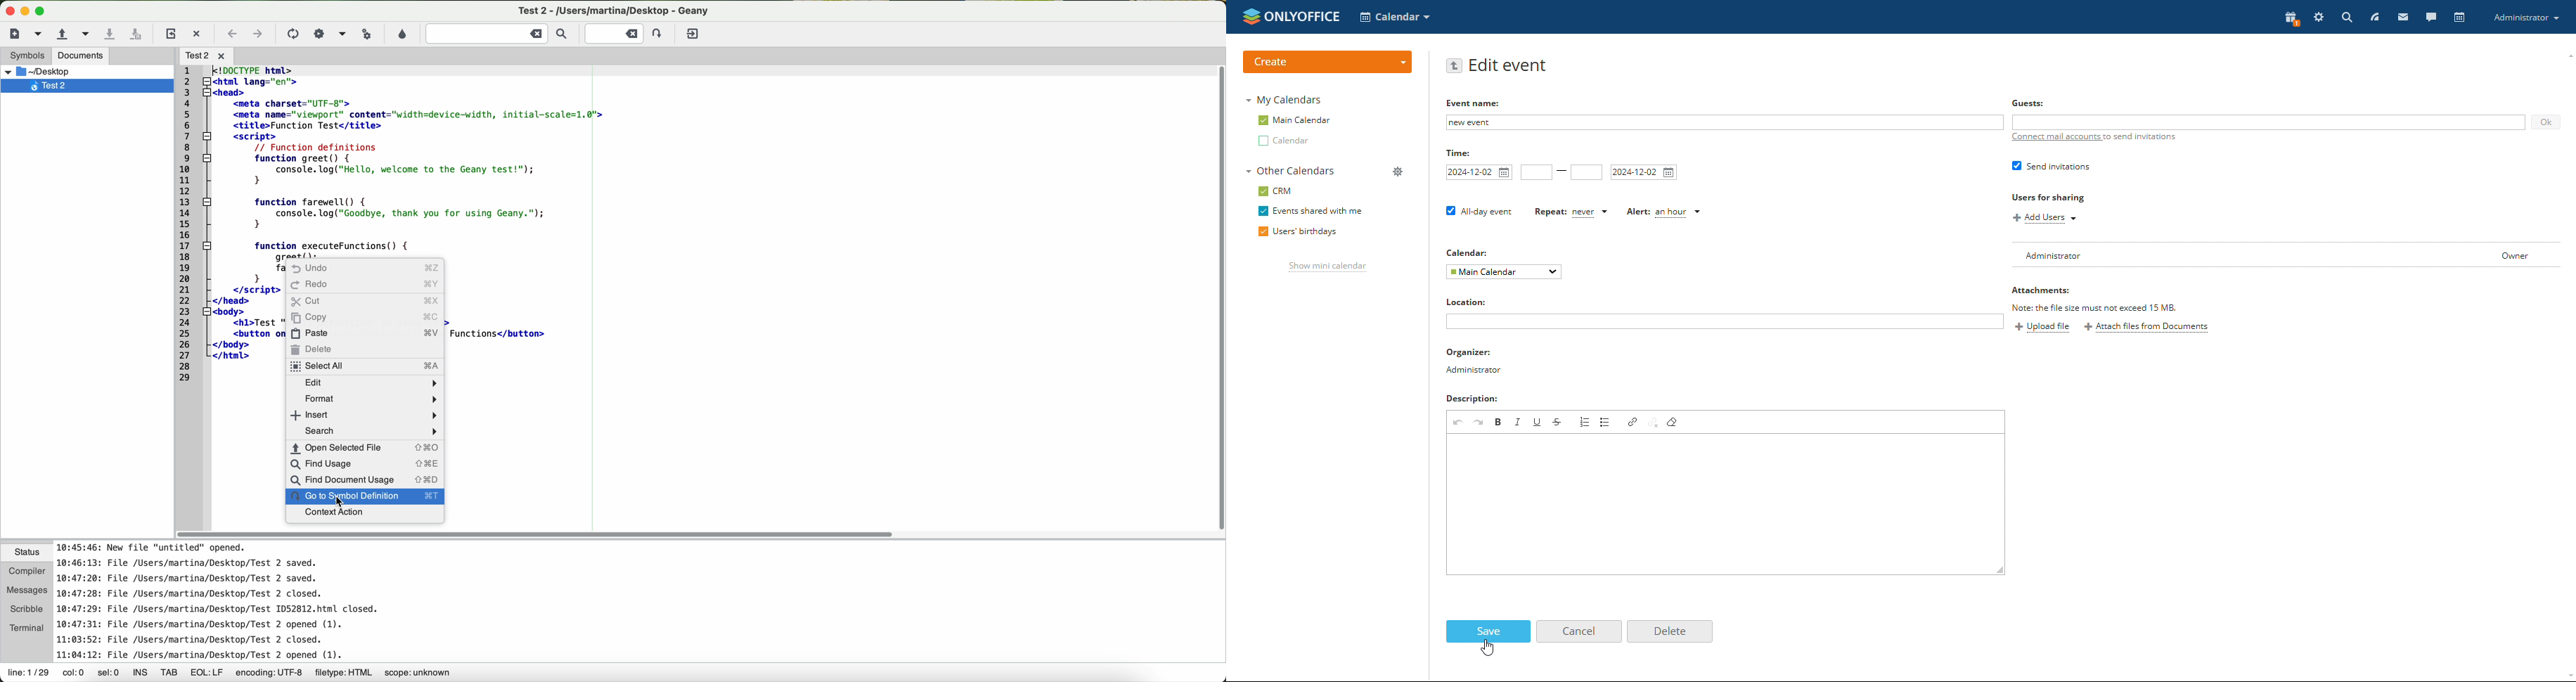  What do you see at coordinates (1606, 421) in the screenshot?
I see `insert/remove bulleted list` at bounding box center [1606, 421].